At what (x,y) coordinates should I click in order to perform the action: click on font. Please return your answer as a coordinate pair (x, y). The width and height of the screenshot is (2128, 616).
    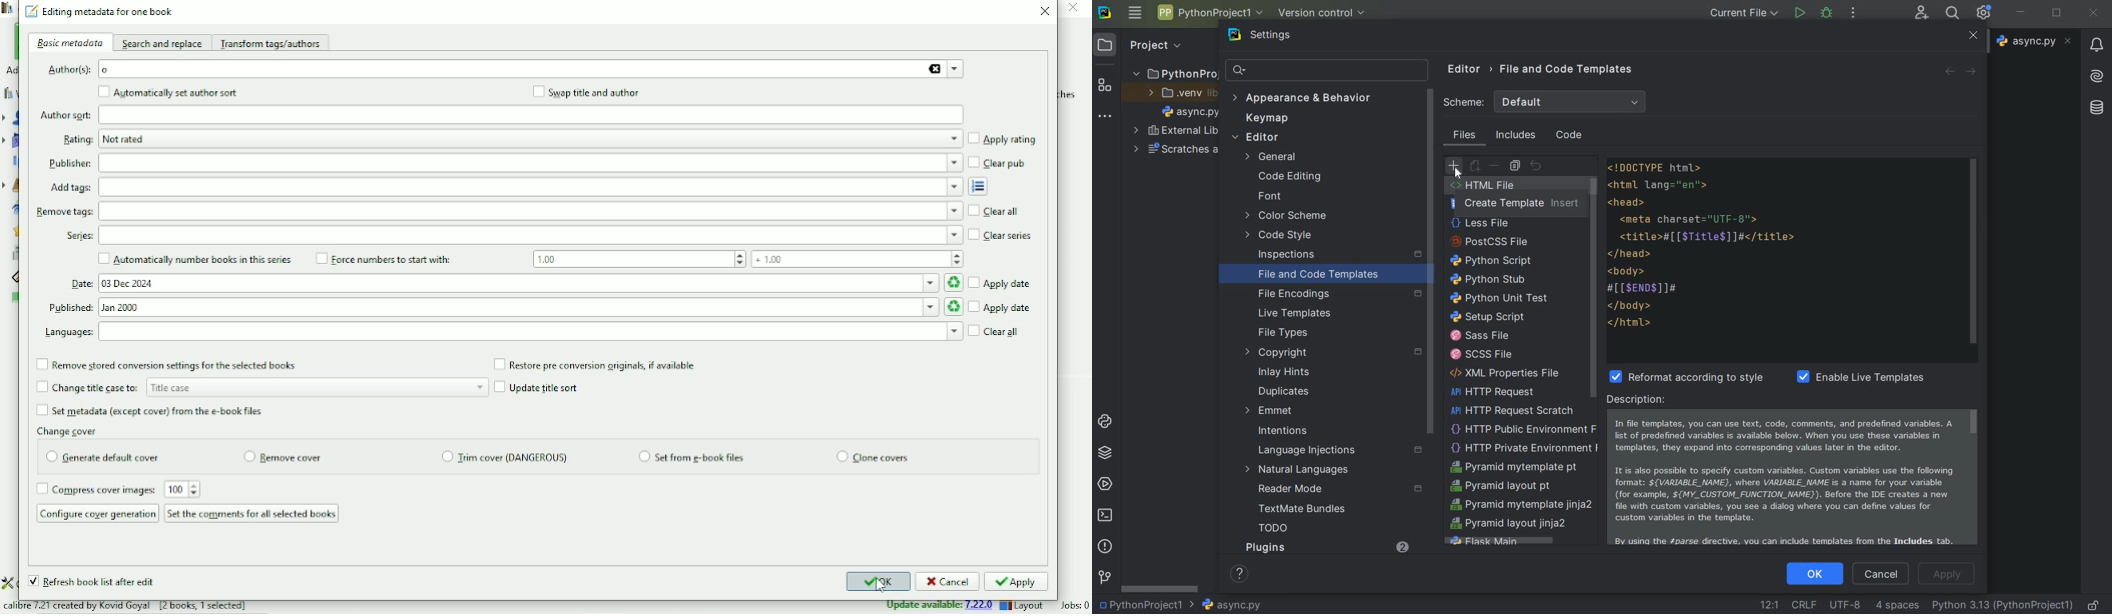
    Looking at the image, I should click on (1270, 197).